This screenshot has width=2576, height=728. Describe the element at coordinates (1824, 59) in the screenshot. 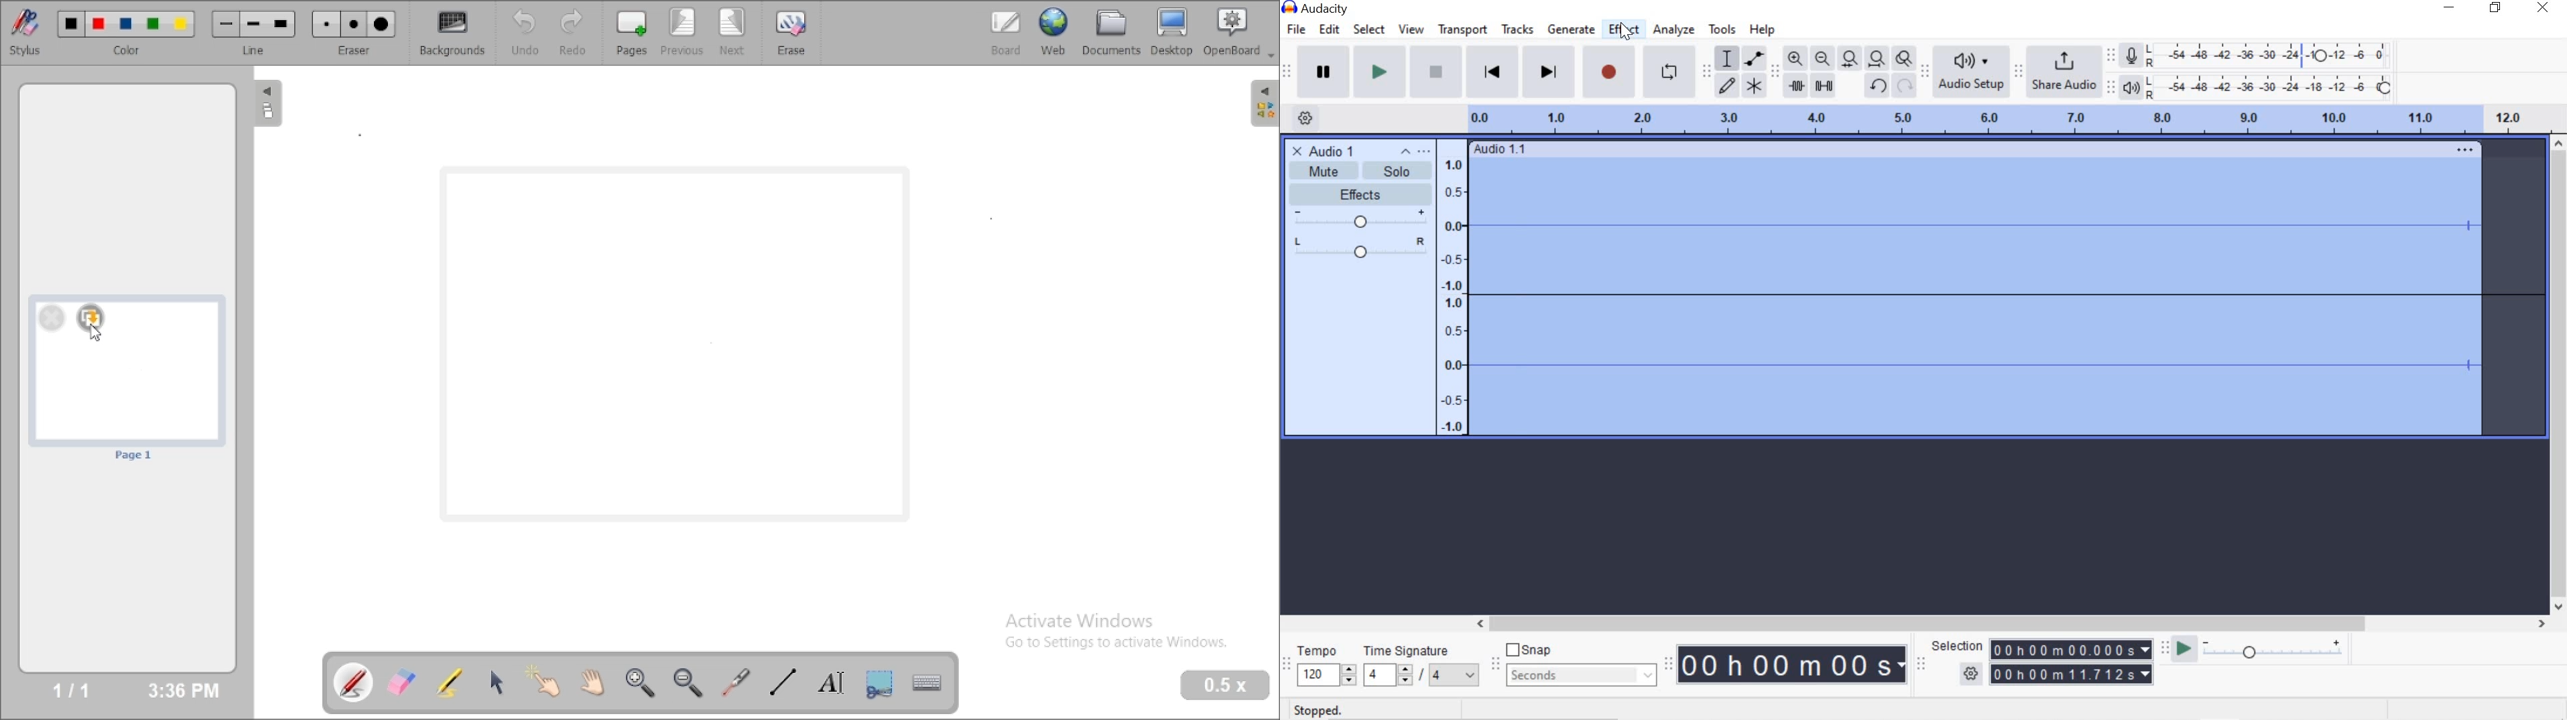

I see `Zoom Out` at that location.